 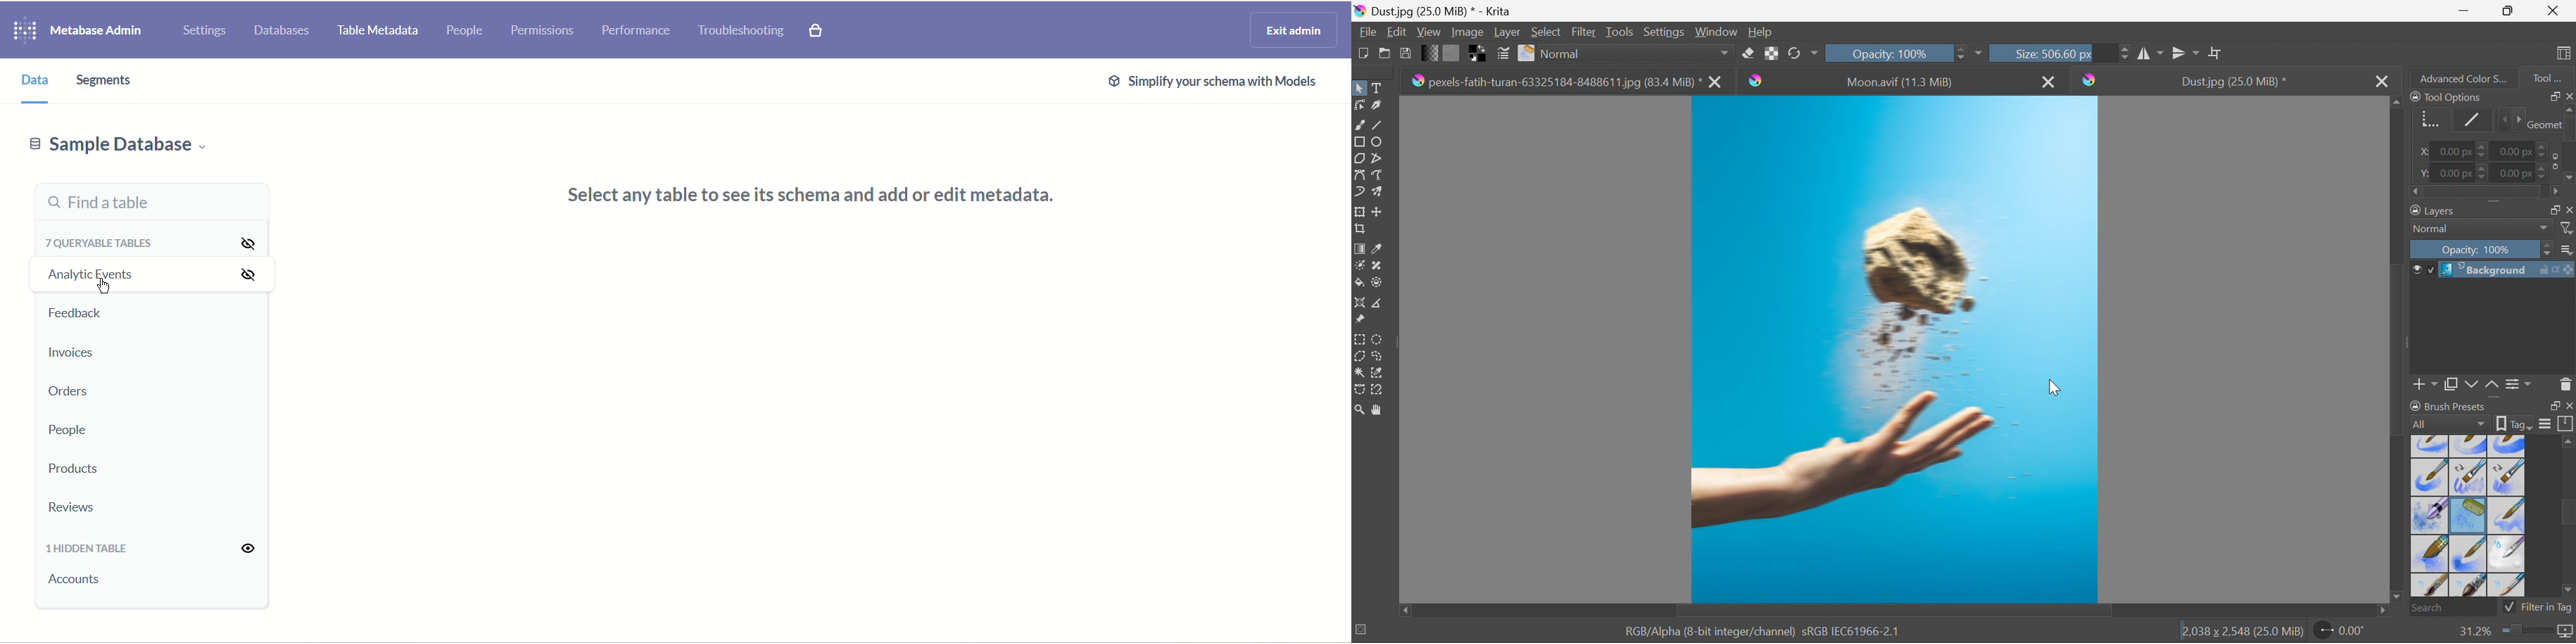 I want to click on Slider, so click(x=2526, y=631).